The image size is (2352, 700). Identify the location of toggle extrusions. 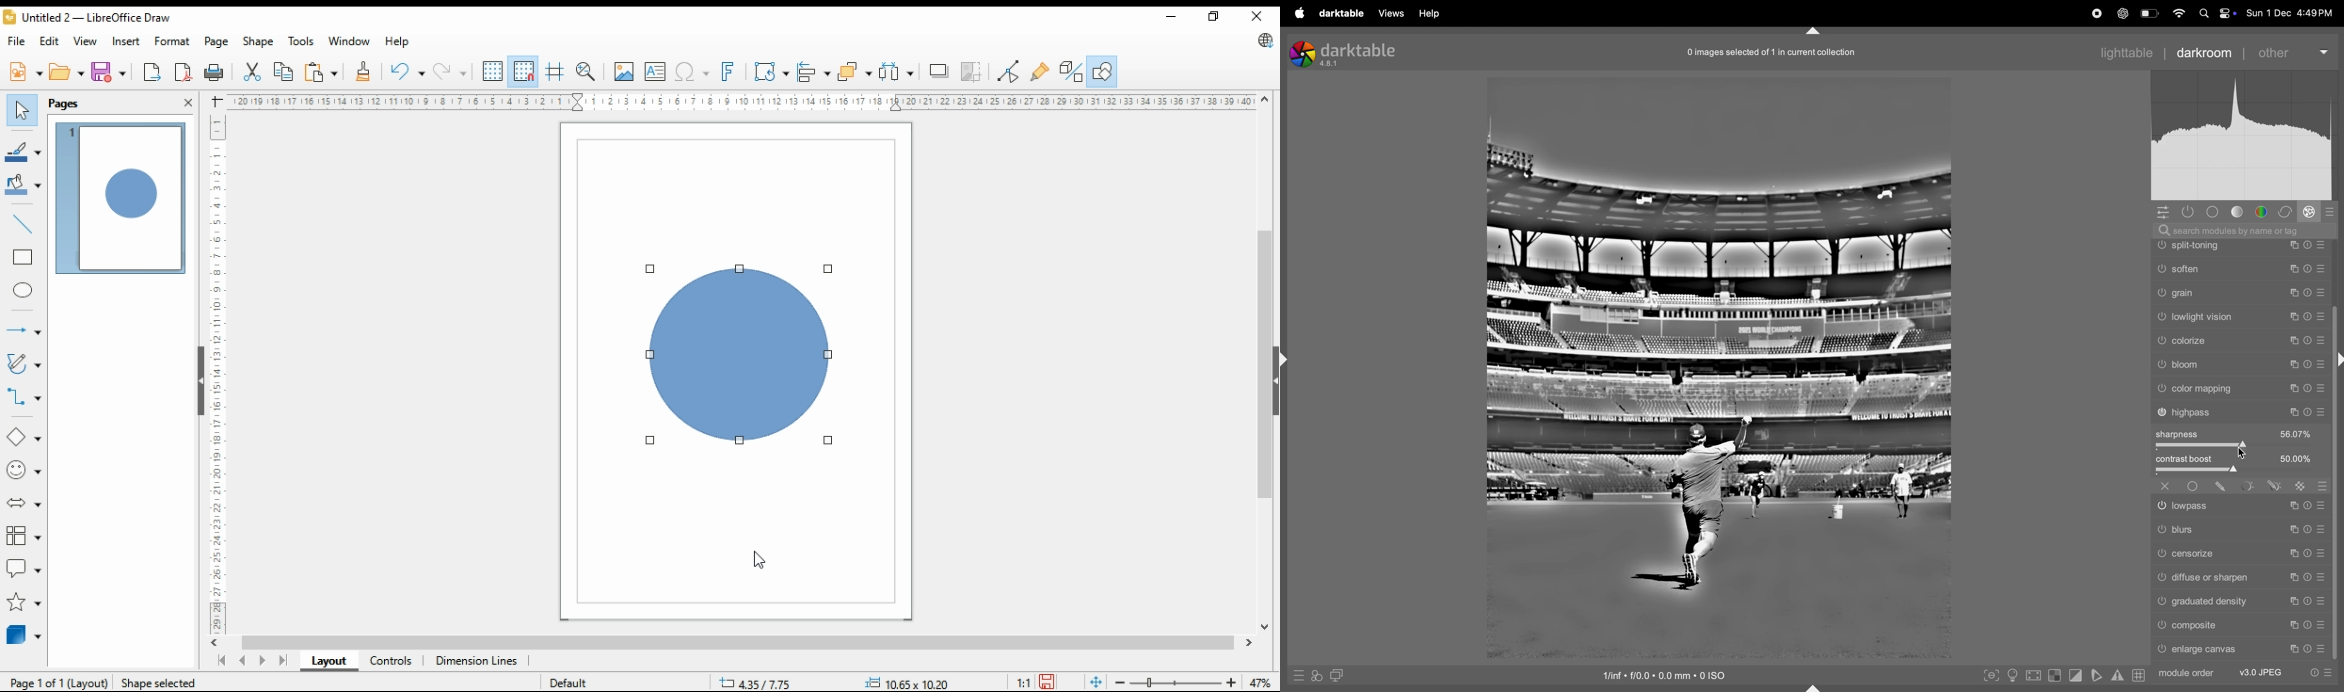
(1071, 70).